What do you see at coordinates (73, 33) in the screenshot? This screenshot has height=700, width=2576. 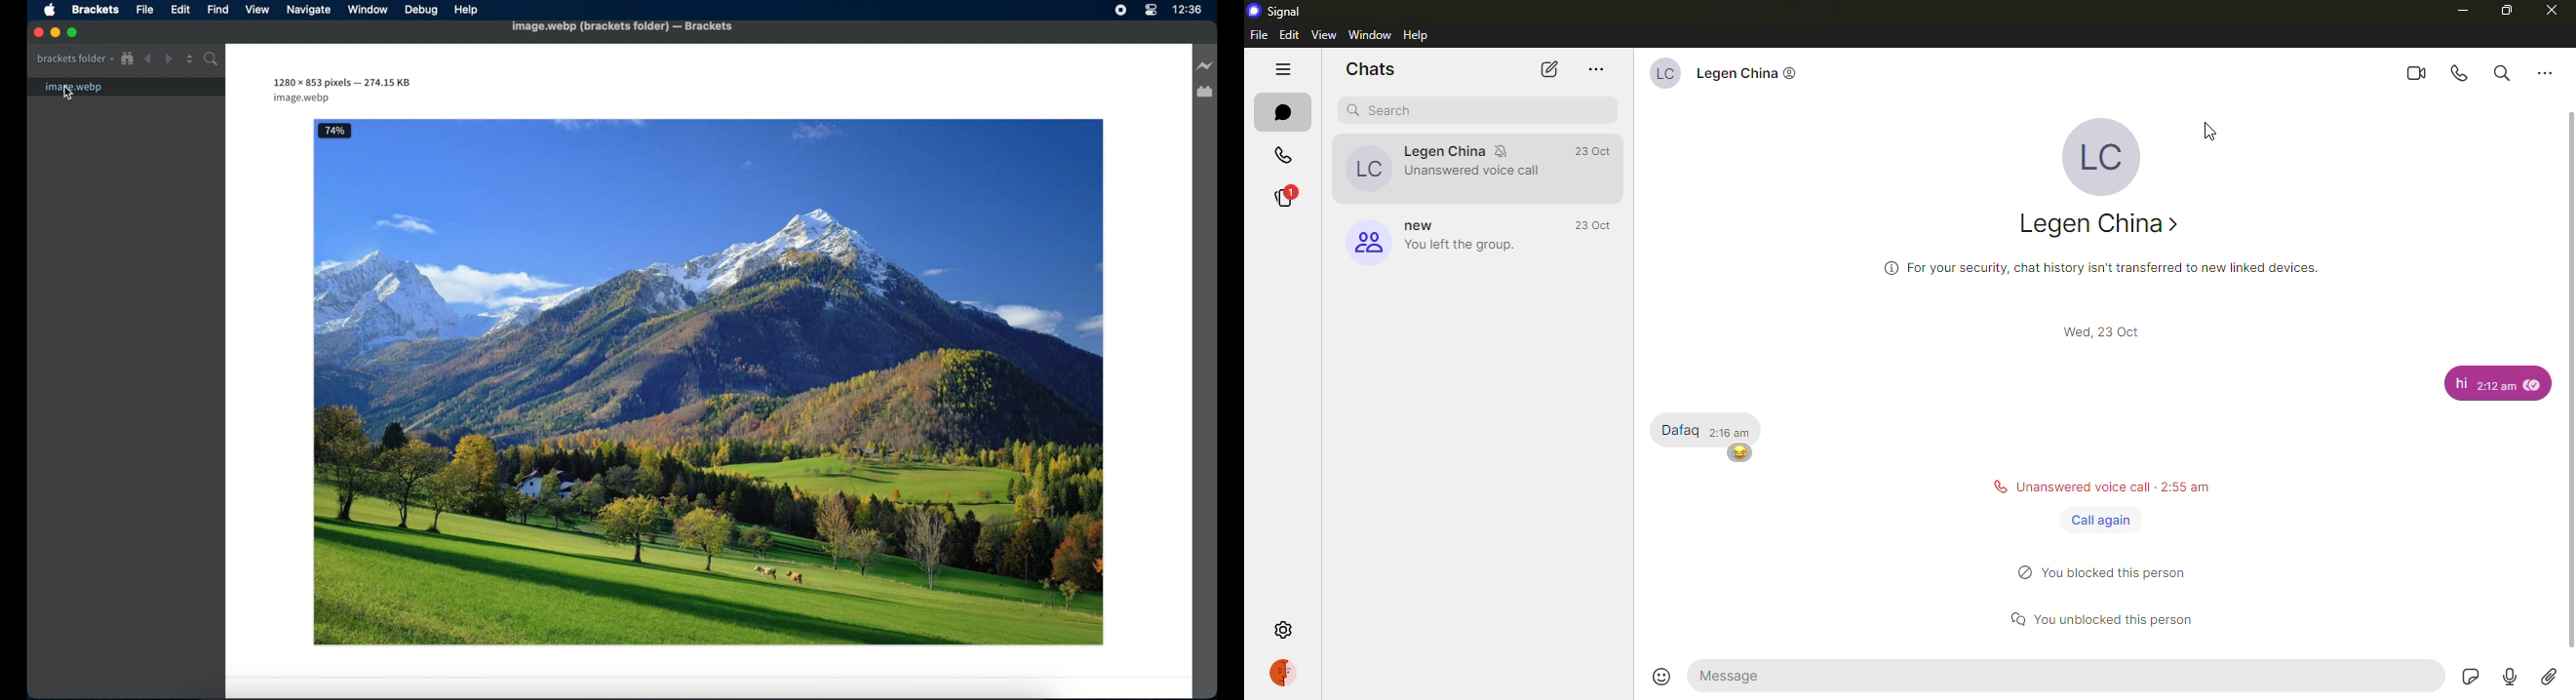 I see `maximize icon` at bounding box center [73, 33].